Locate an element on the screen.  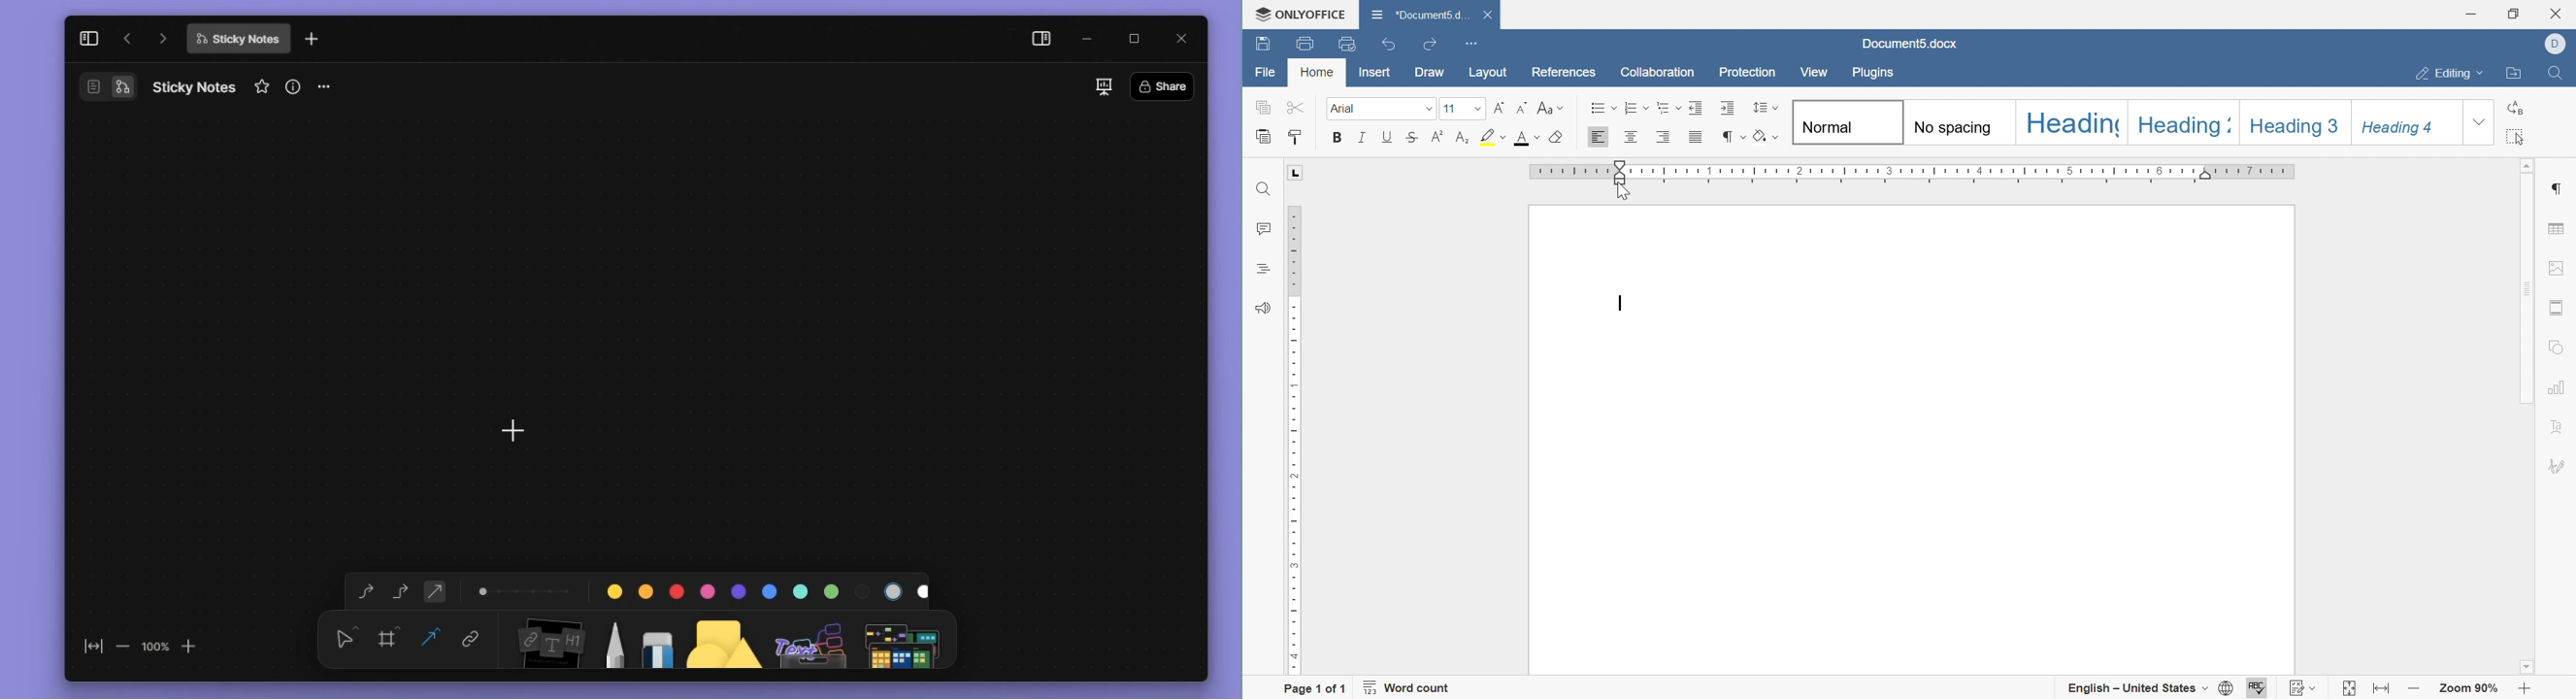
more is located at coordinates (331, 87).